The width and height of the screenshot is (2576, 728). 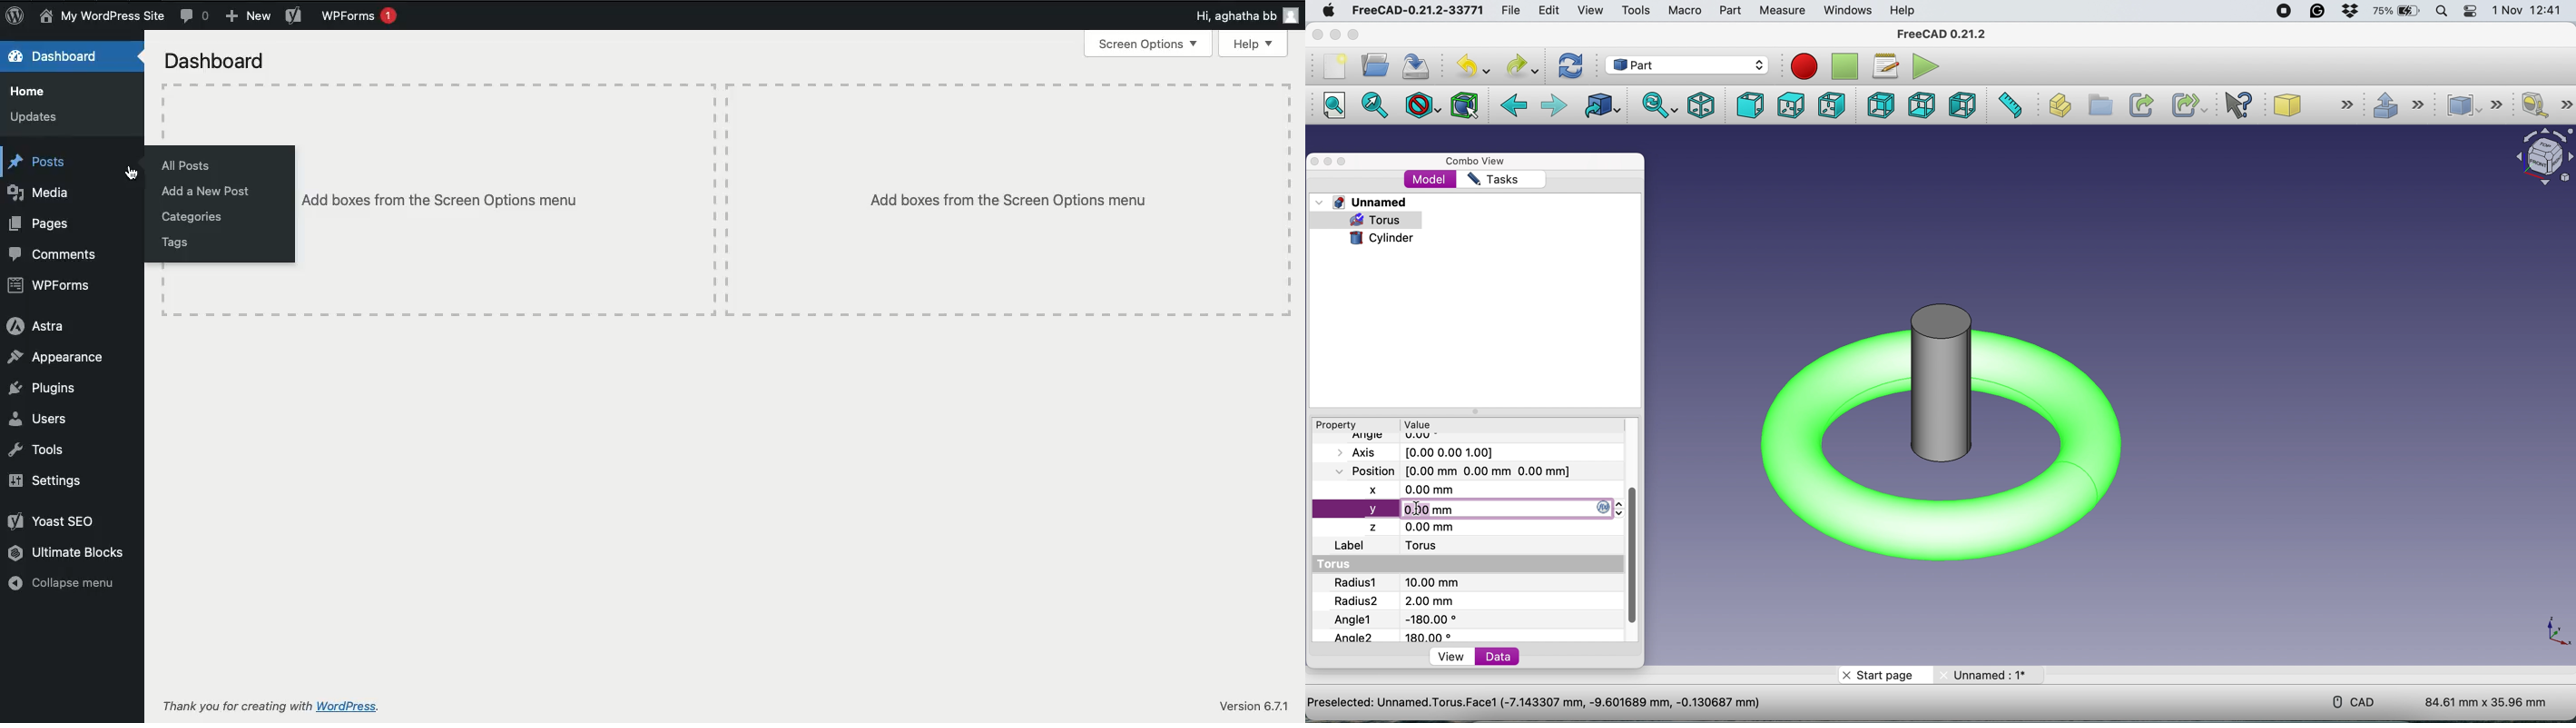 I want to click on Yoast, so click(x=293, y=16).